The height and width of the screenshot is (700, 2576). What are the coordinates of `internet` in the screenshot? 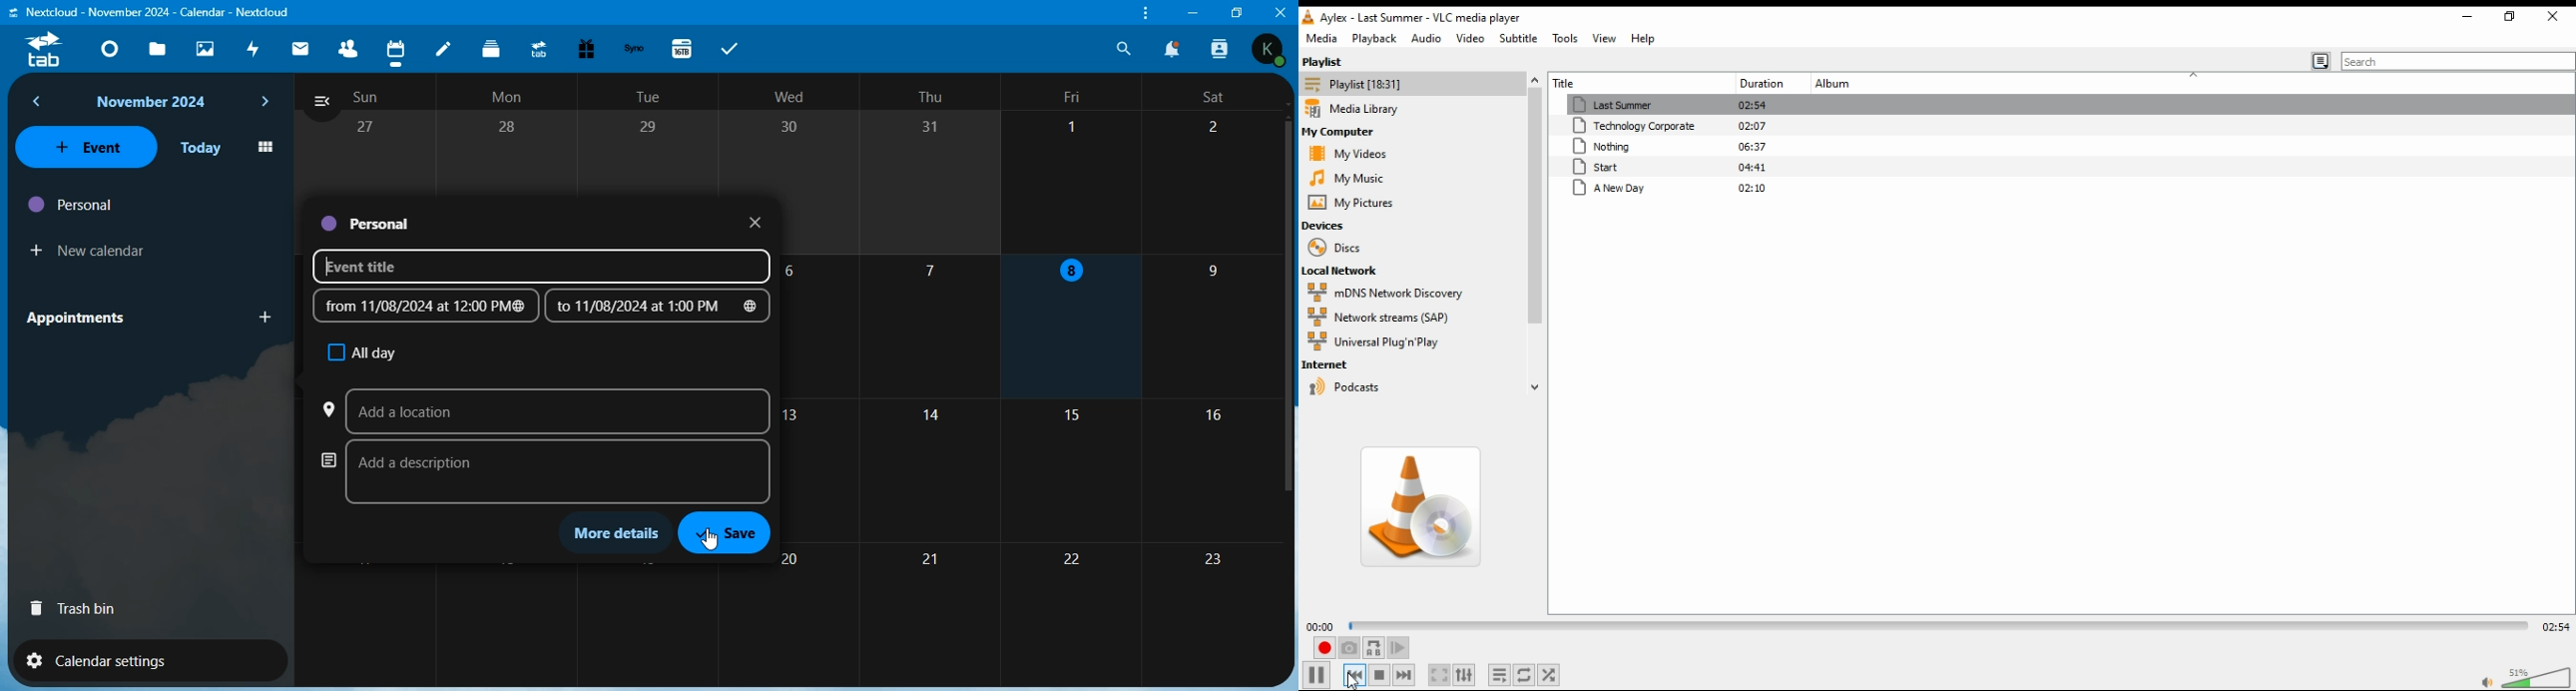 It's located at (1345, 365).